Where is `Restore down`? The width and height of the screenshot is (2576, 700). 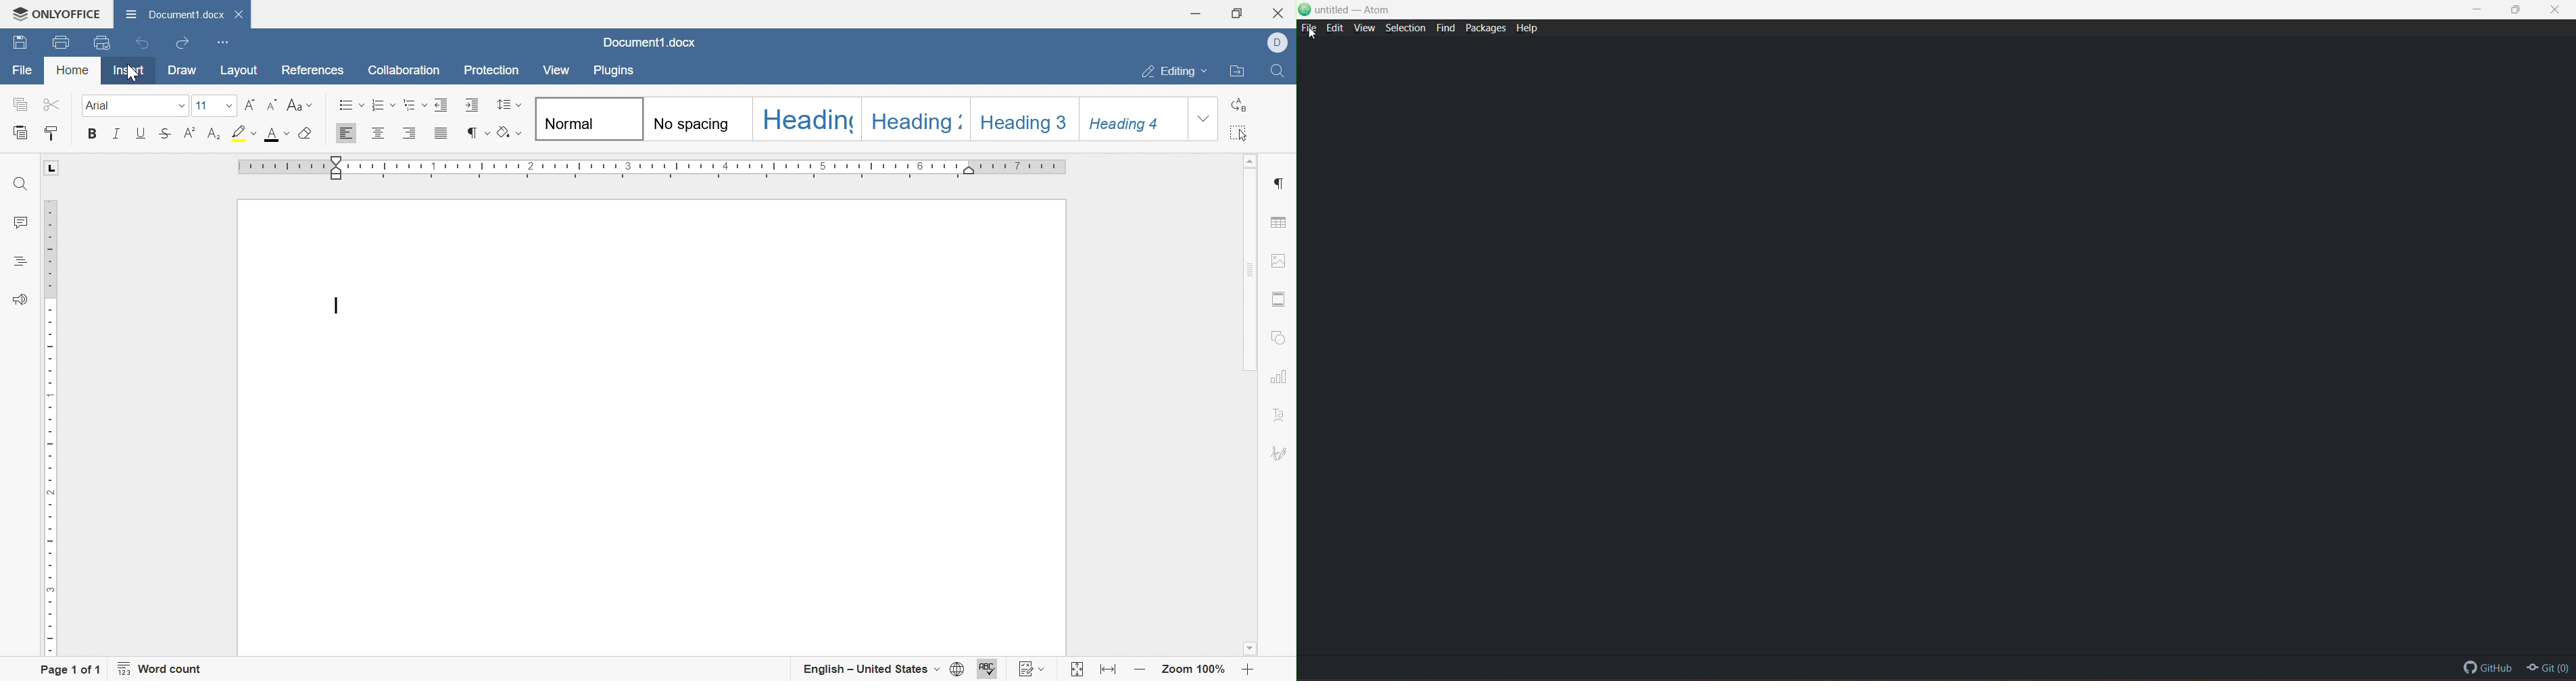 Restore down is located at coordinates (1236, 14).